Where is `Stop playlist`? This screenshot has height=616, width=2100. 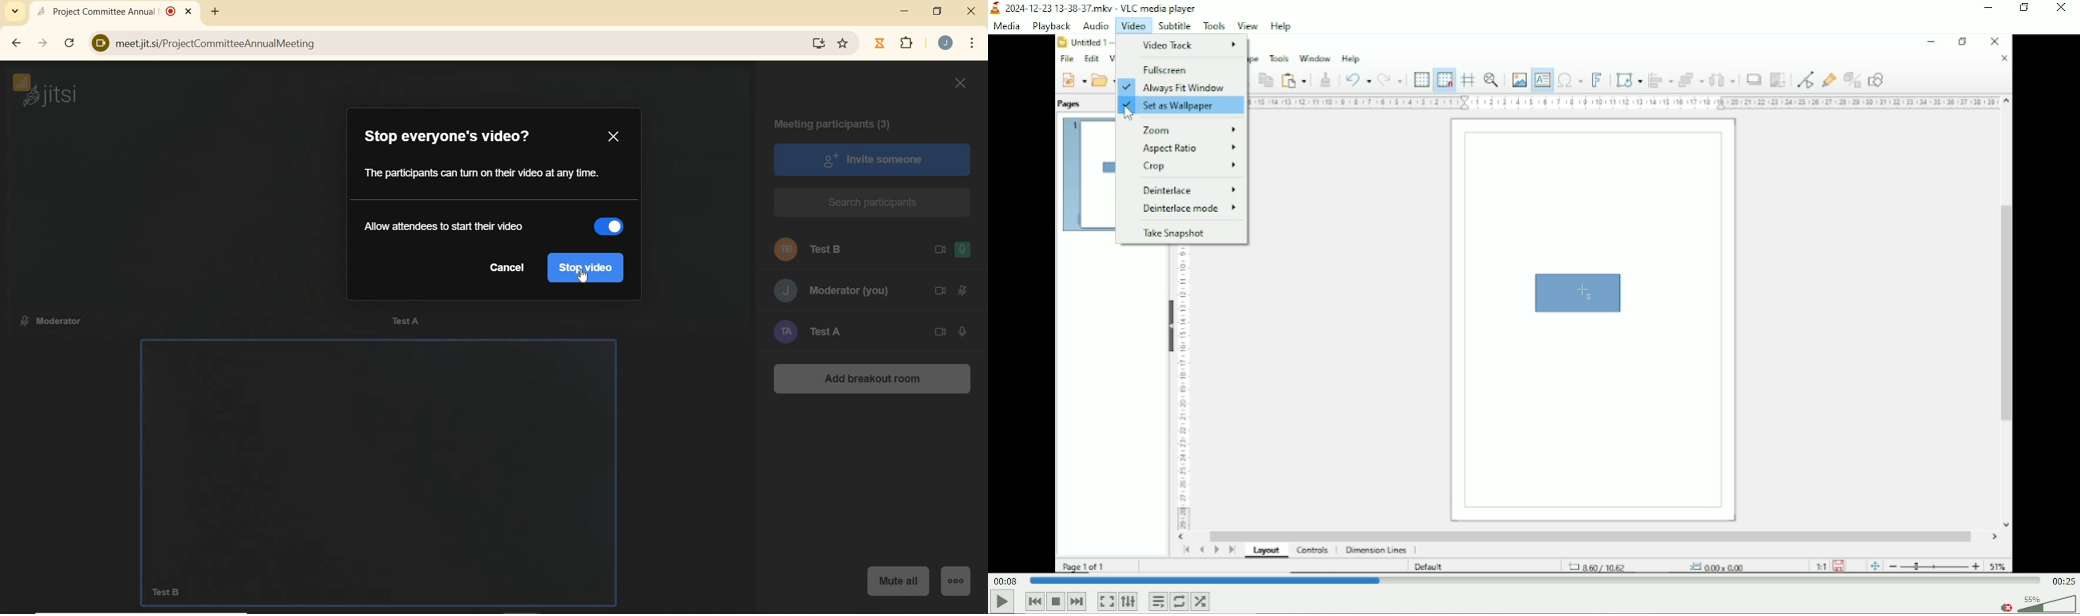 Stop playlist is located at coordinates (1056, 601).